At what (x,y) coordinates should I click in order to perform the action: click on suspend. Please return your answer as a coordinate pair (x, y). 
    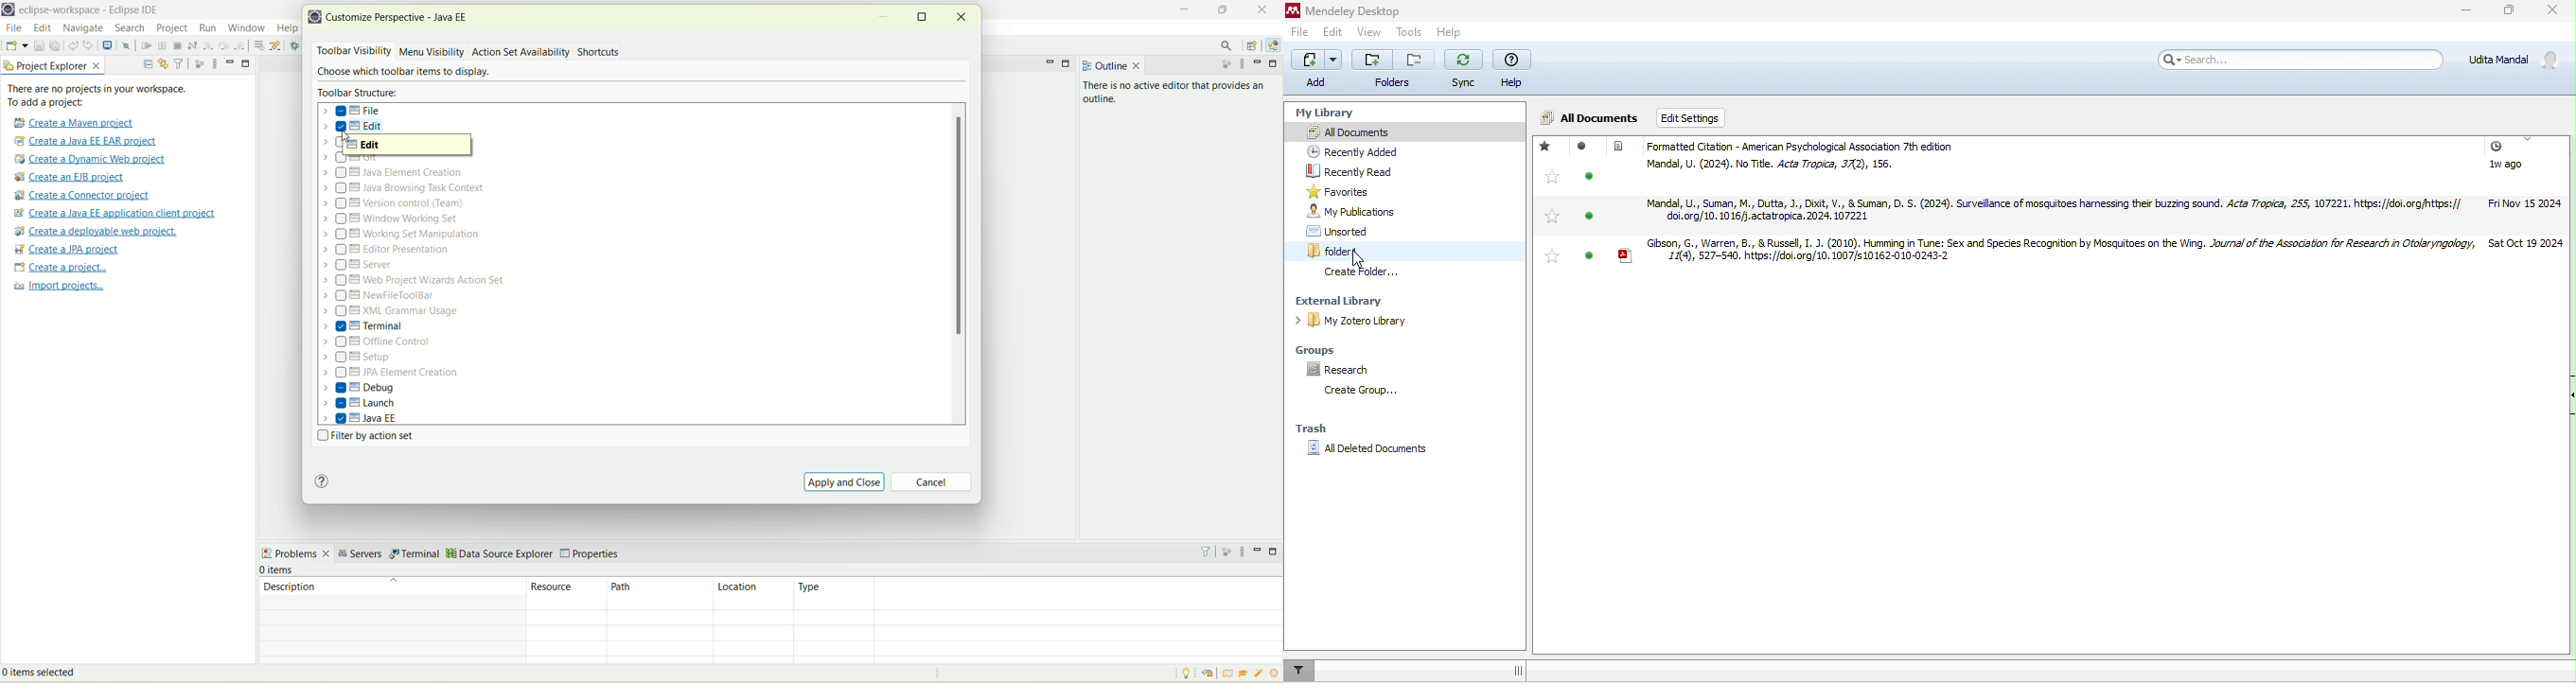
    Looking at the image, I should click on (161, 47).